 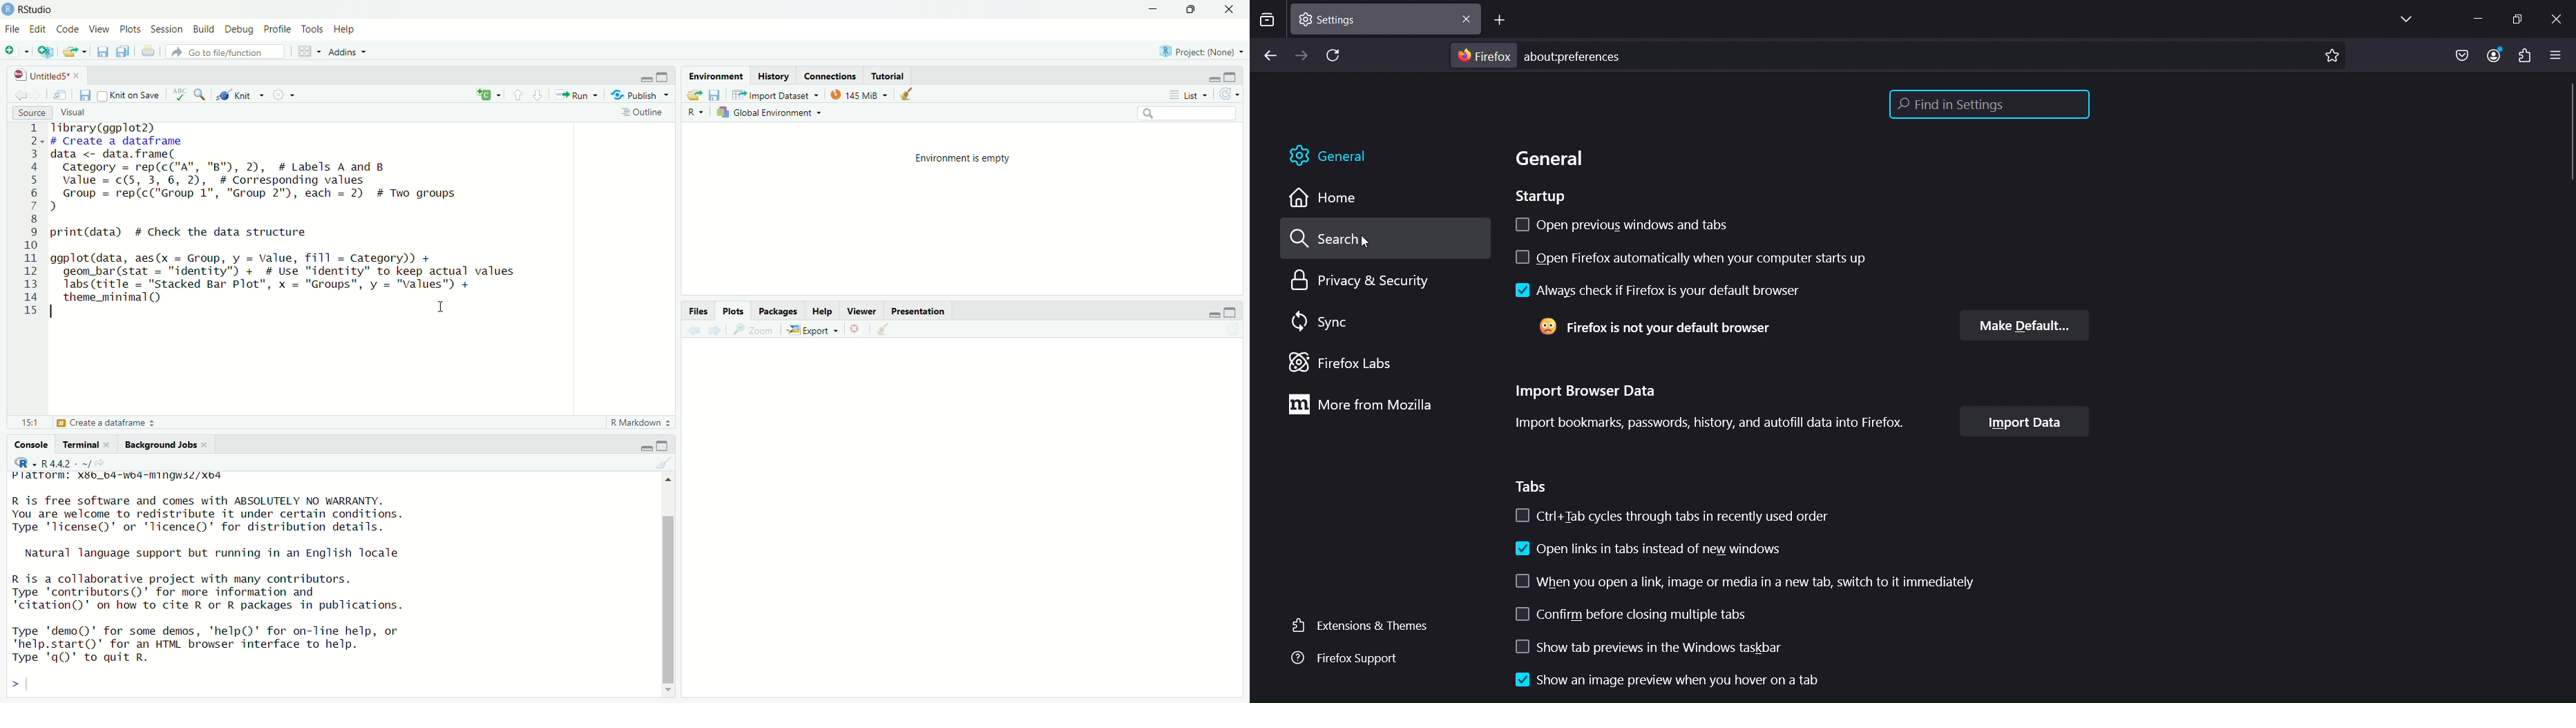 I want to click on Save workspace as, so click(x=716, y=95).